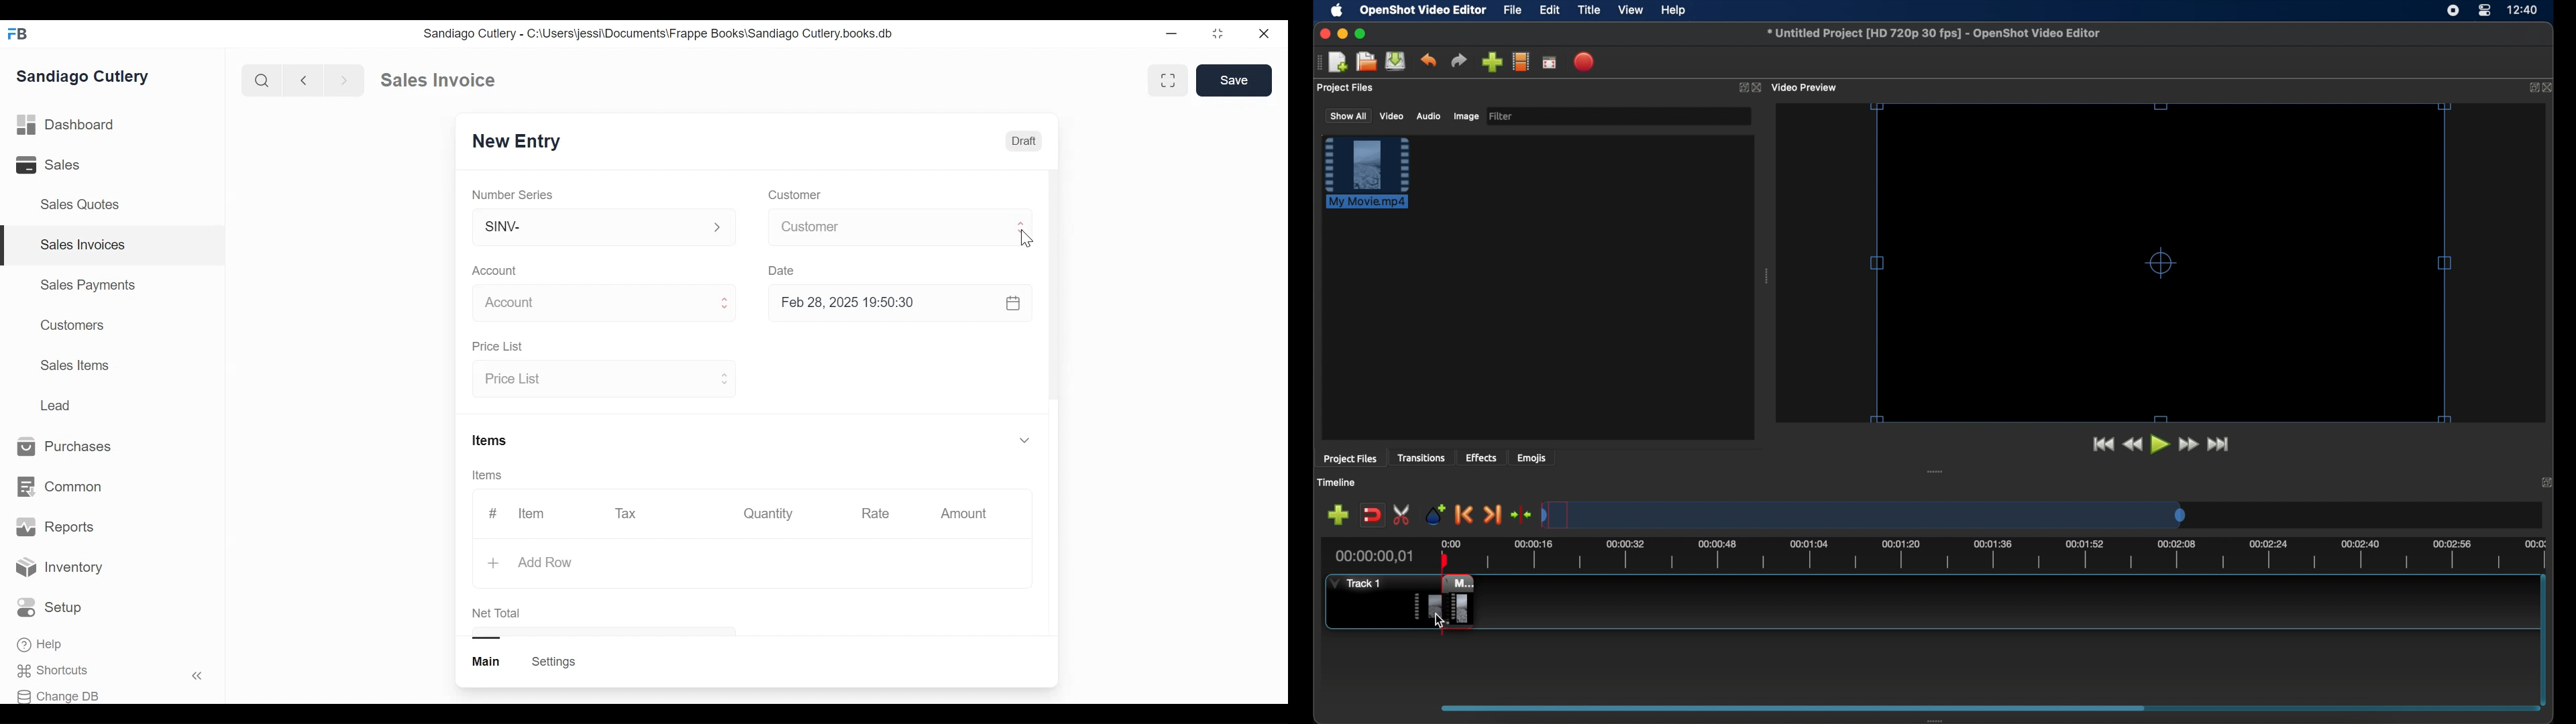 This screenshot has height=728, width=2576. What do you see at coordinates (1171, 33) in the screenshot?
I see `minimize` at bounding box center [1171, 33].